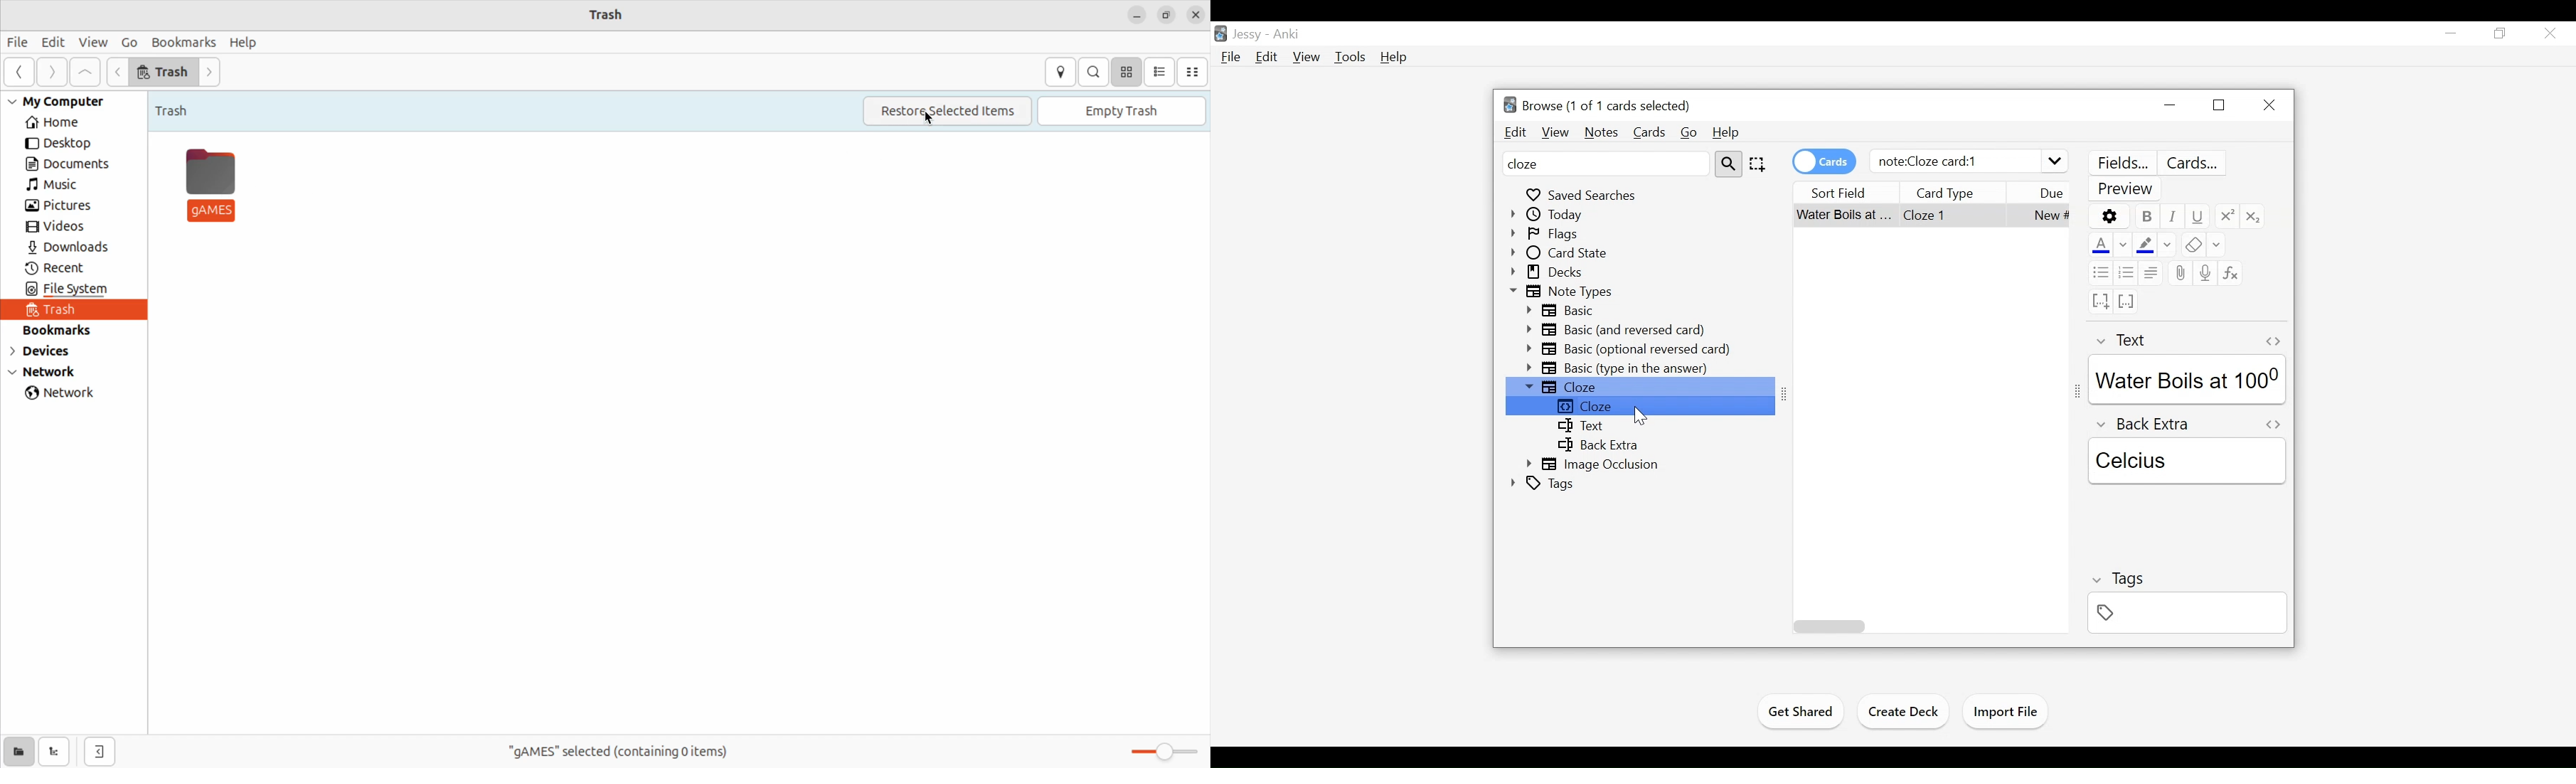 This screenshot has width=2576, height=784. Describe the element at coordinates (1787, 395) in the screenshot. I see `Resize` at that location.